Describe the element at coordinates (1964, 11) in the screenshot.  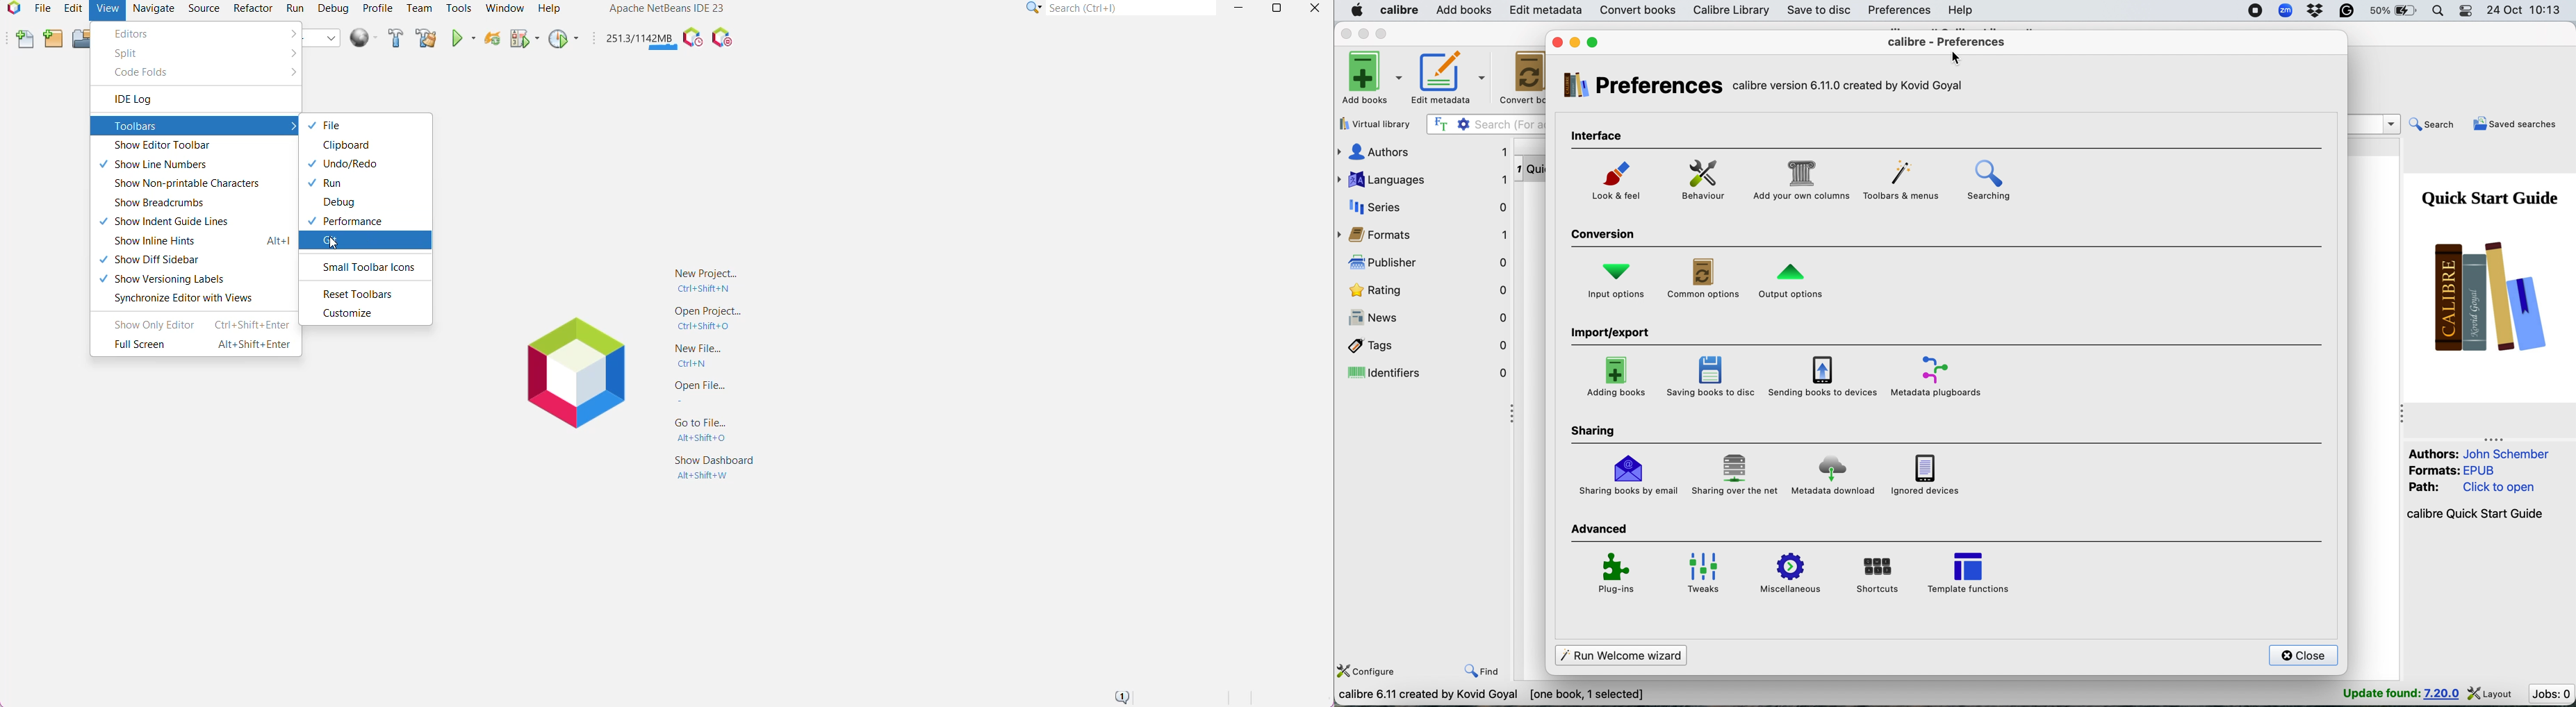
I see `help` at that location.